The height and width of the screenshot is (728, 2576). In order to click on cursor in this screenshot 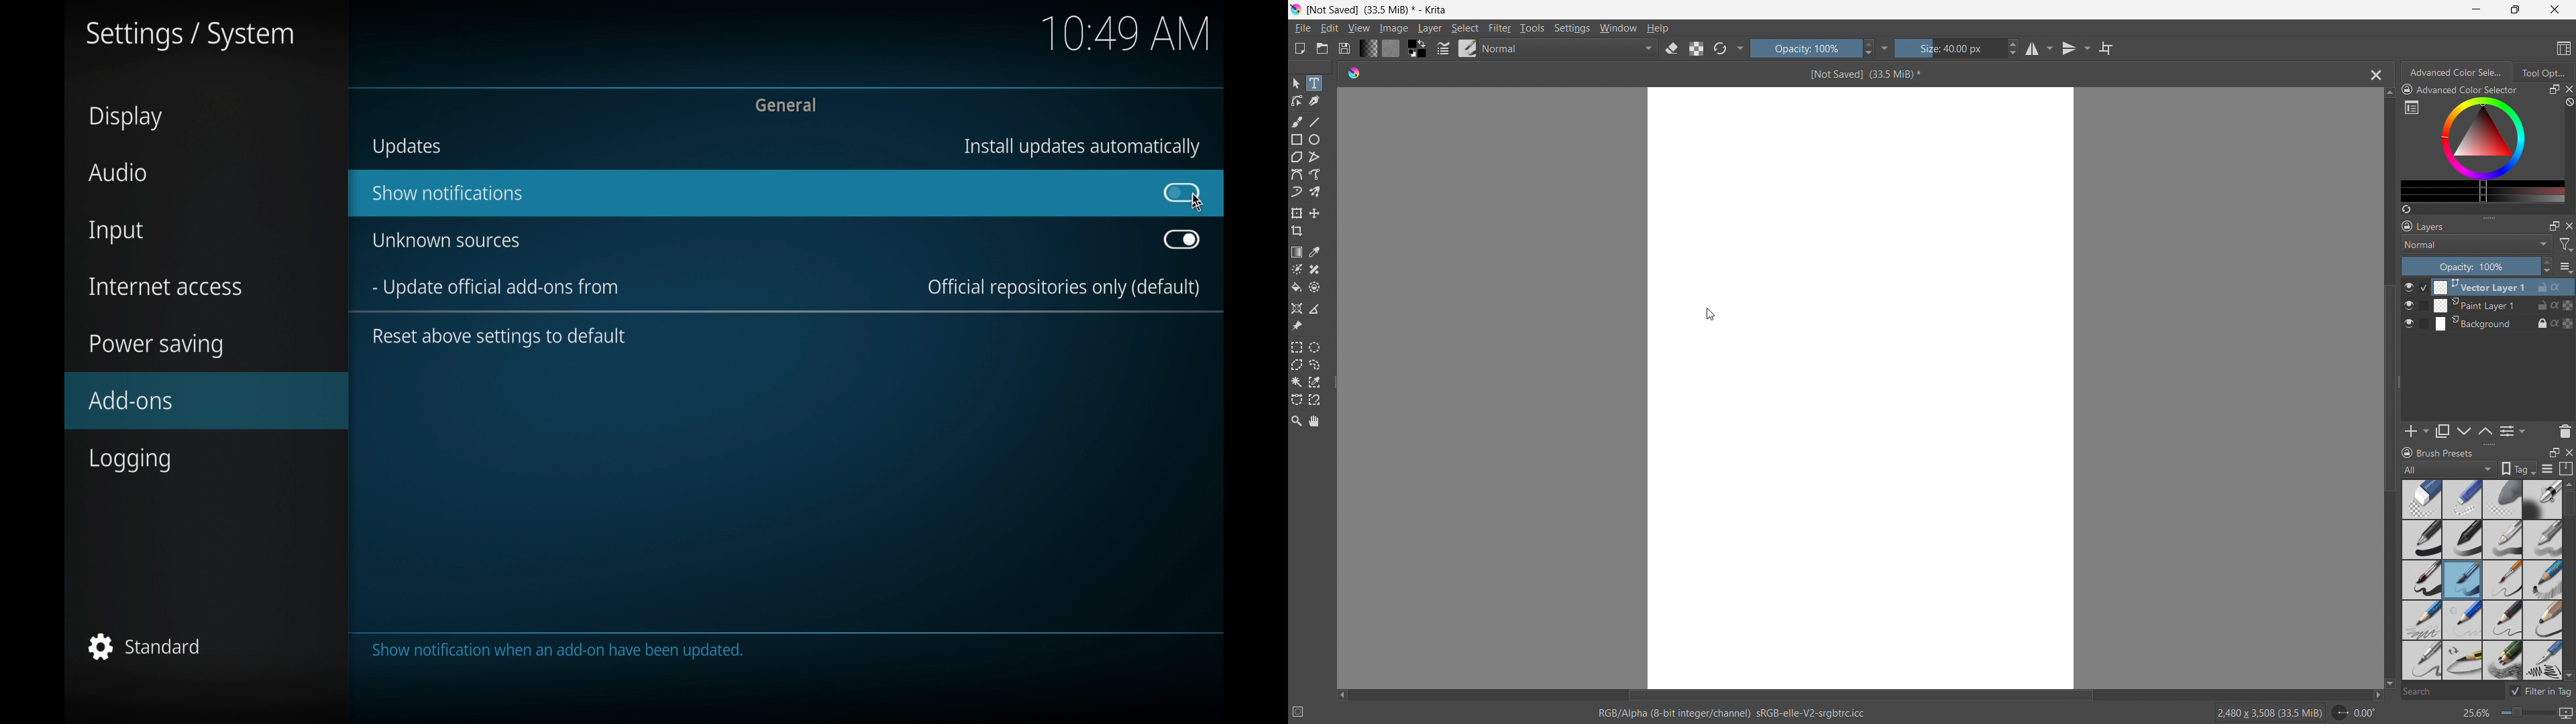, I will do `click(1710, 314)`.